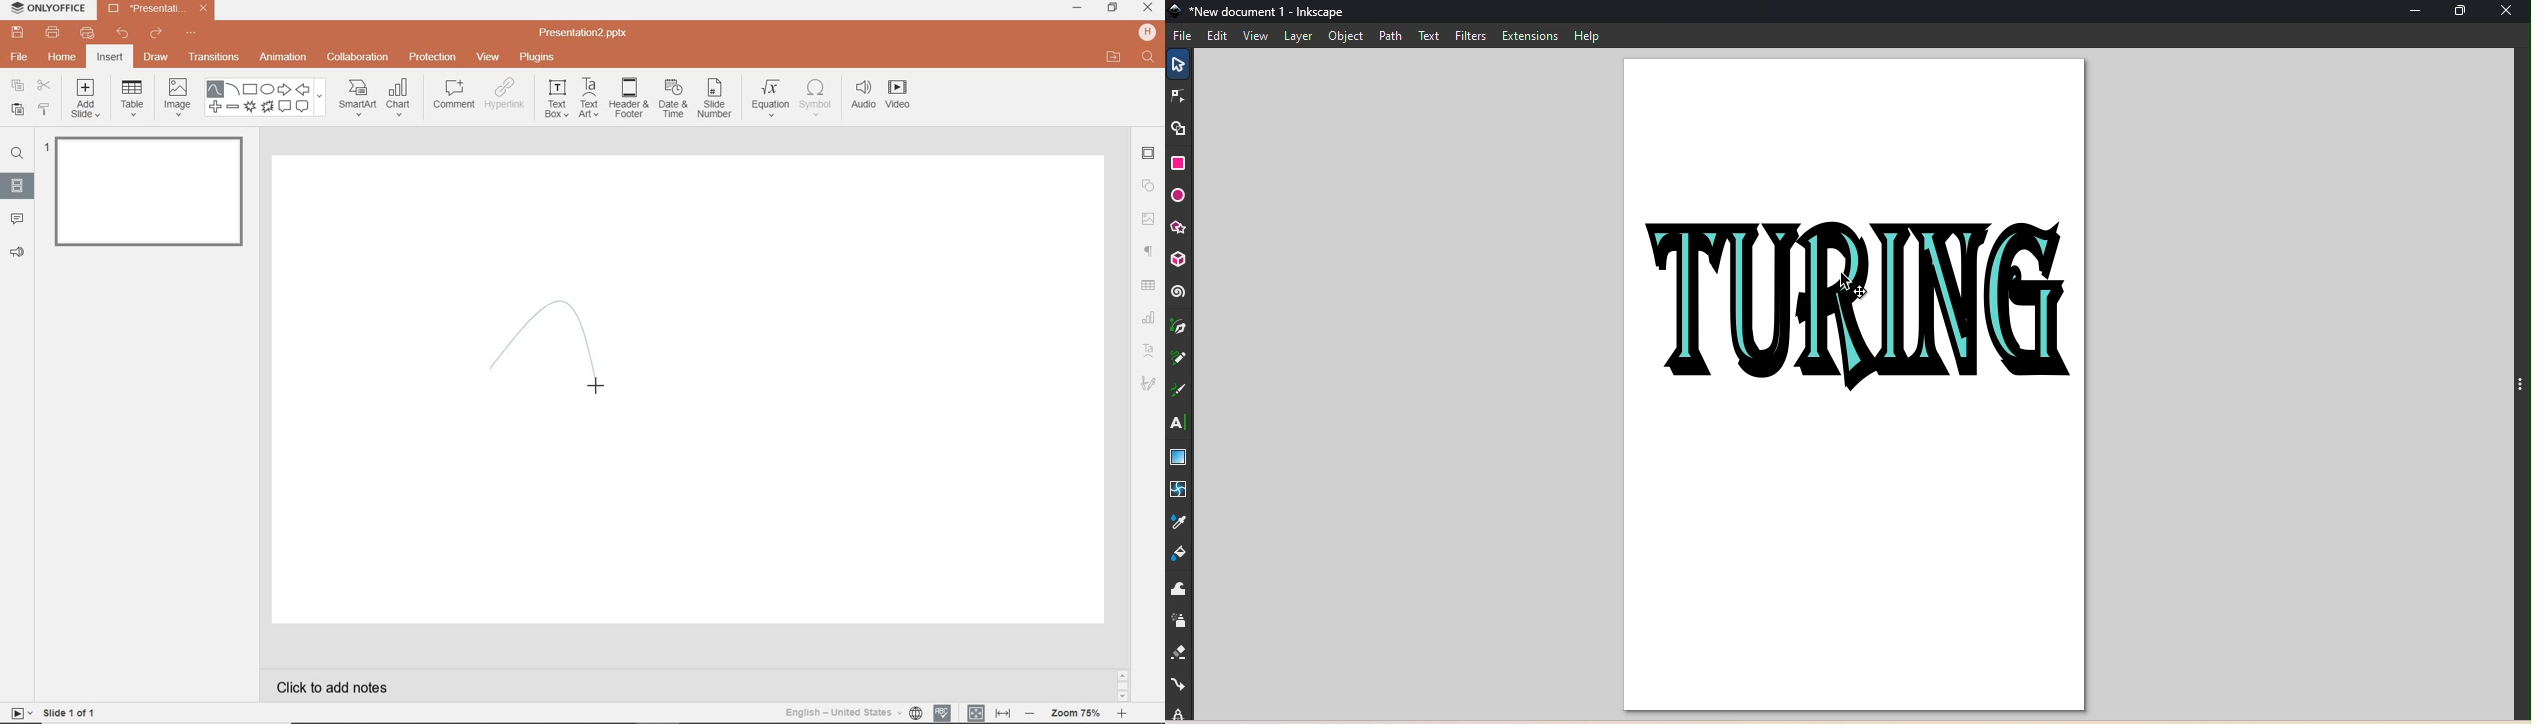 The width and height of the screenshot is (2548, 728). What do you see at coordinates (43, 109) in the screenshot?
I see `COPY STYLE` at bounding box center [43, 109].